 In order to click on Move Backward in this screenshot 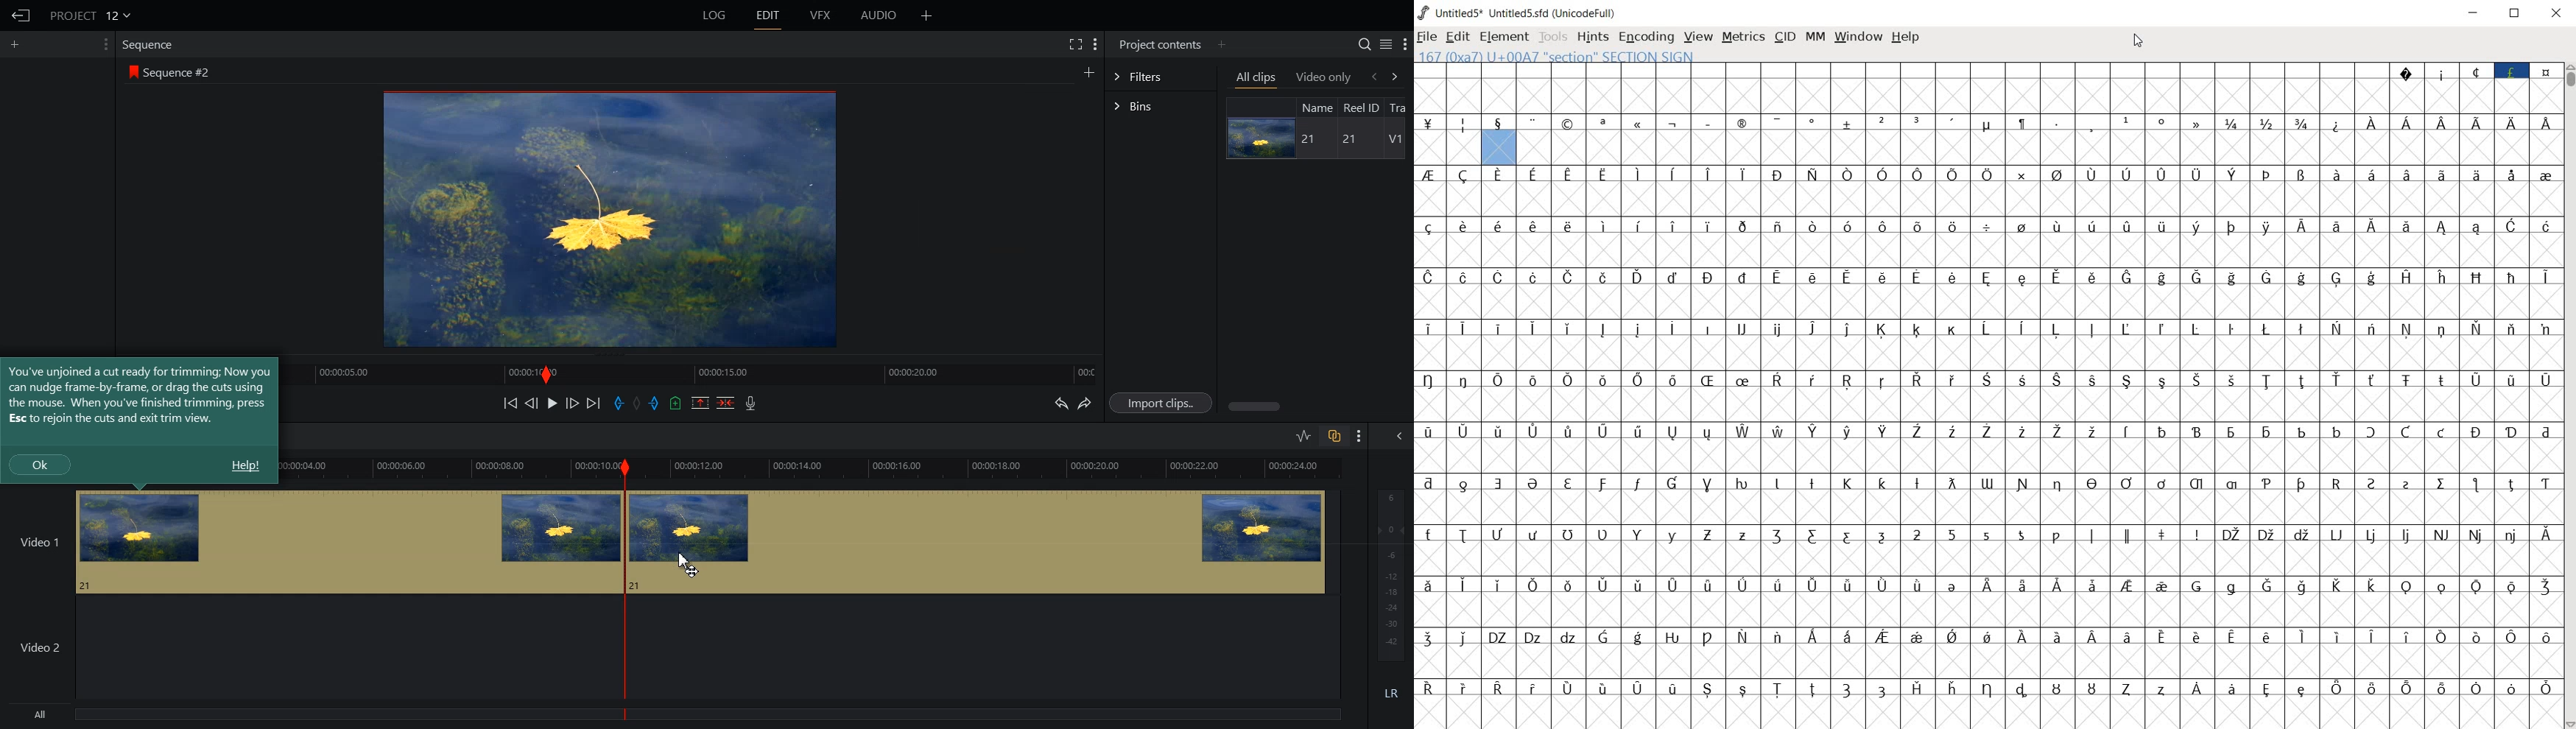, I will do `click(510, 403)`.